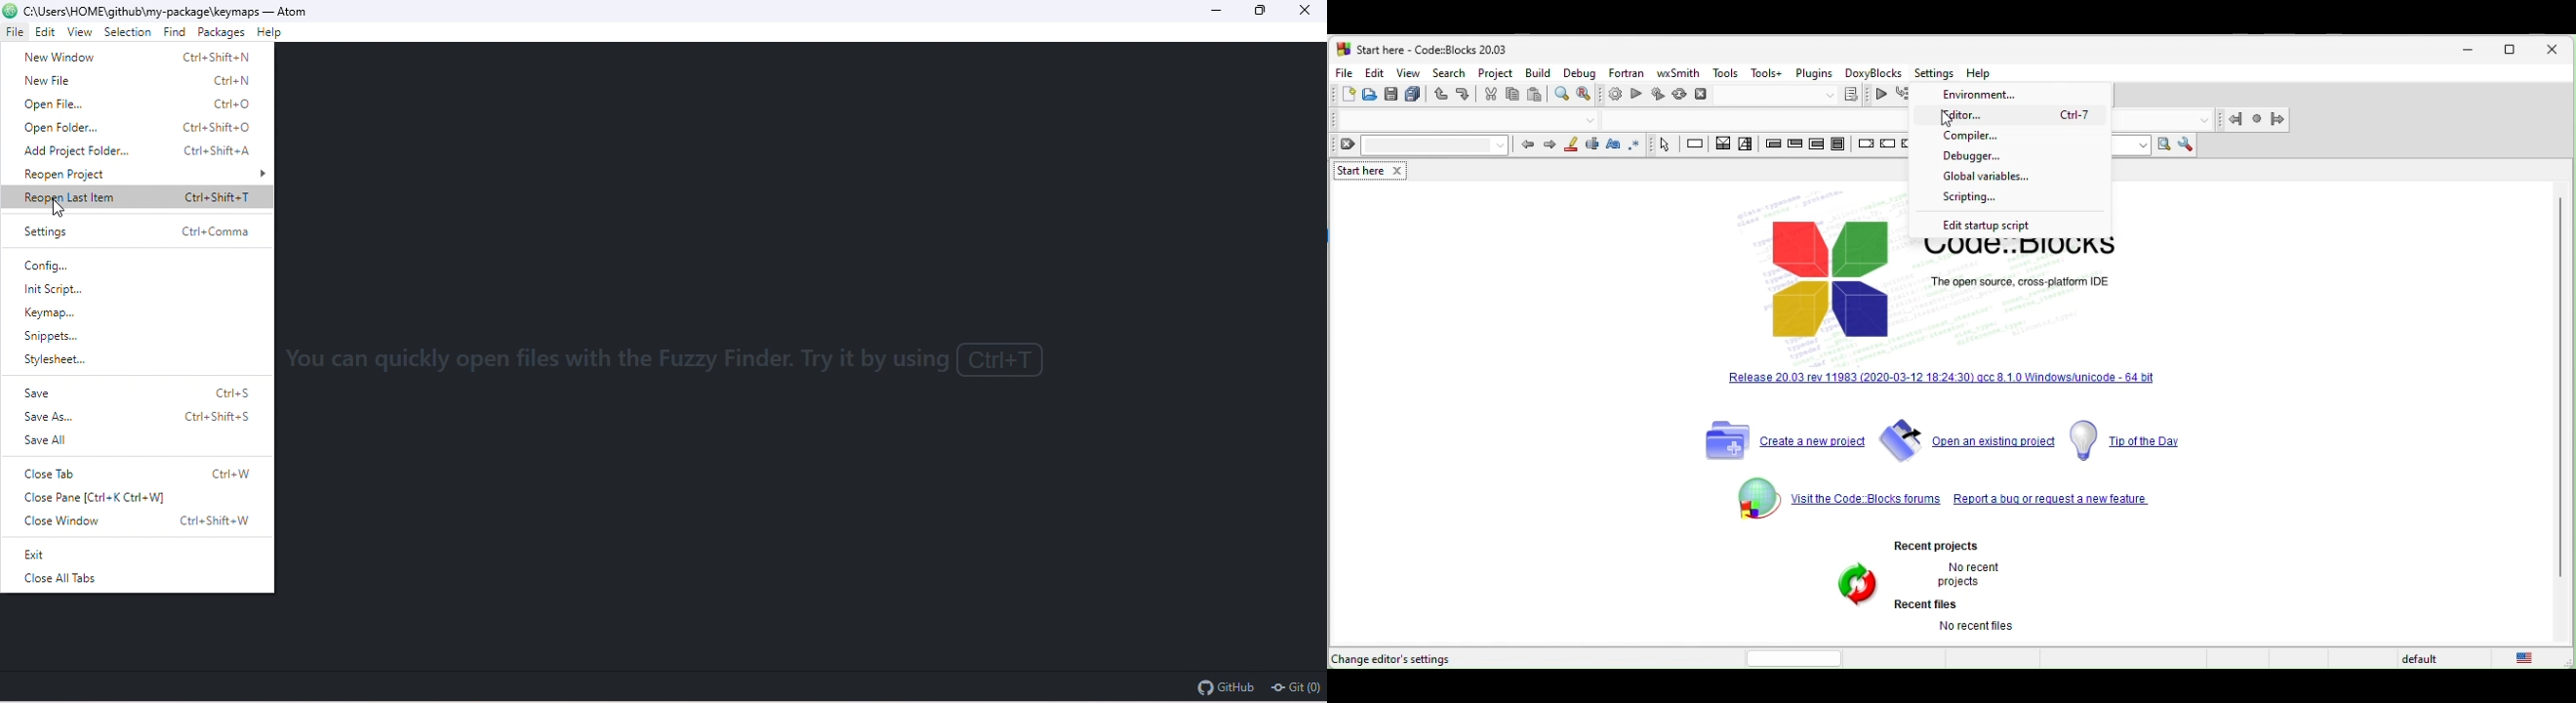  Describe the element at coordinates (14, 31) in the screenshot. I see `file` at that location.